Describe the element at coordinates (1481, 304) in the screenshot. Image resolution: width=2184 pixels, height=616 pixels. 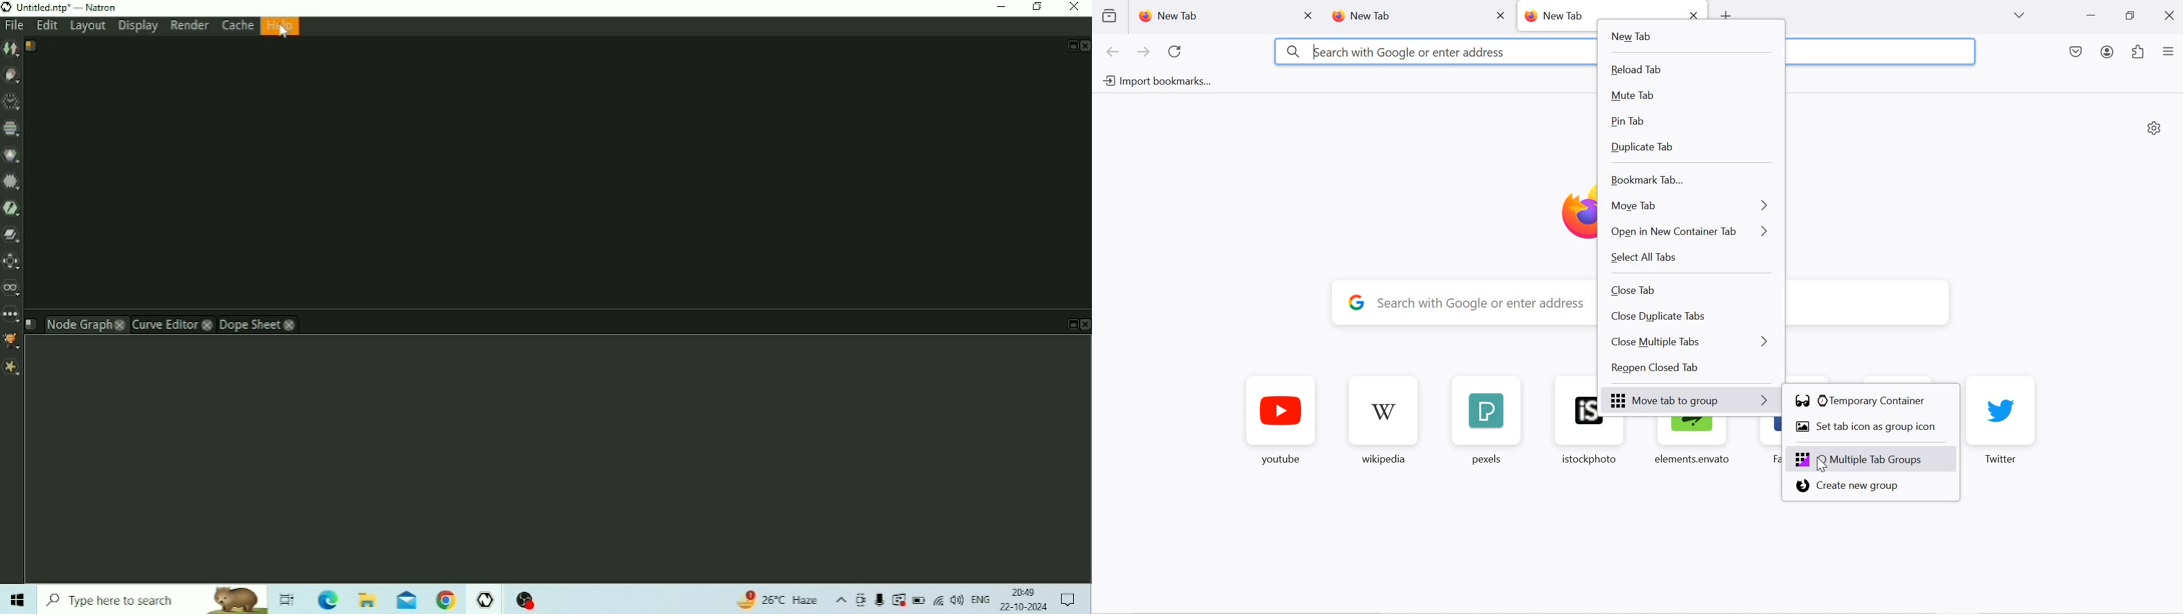
I see `y Search with Google or enter address` at that location.